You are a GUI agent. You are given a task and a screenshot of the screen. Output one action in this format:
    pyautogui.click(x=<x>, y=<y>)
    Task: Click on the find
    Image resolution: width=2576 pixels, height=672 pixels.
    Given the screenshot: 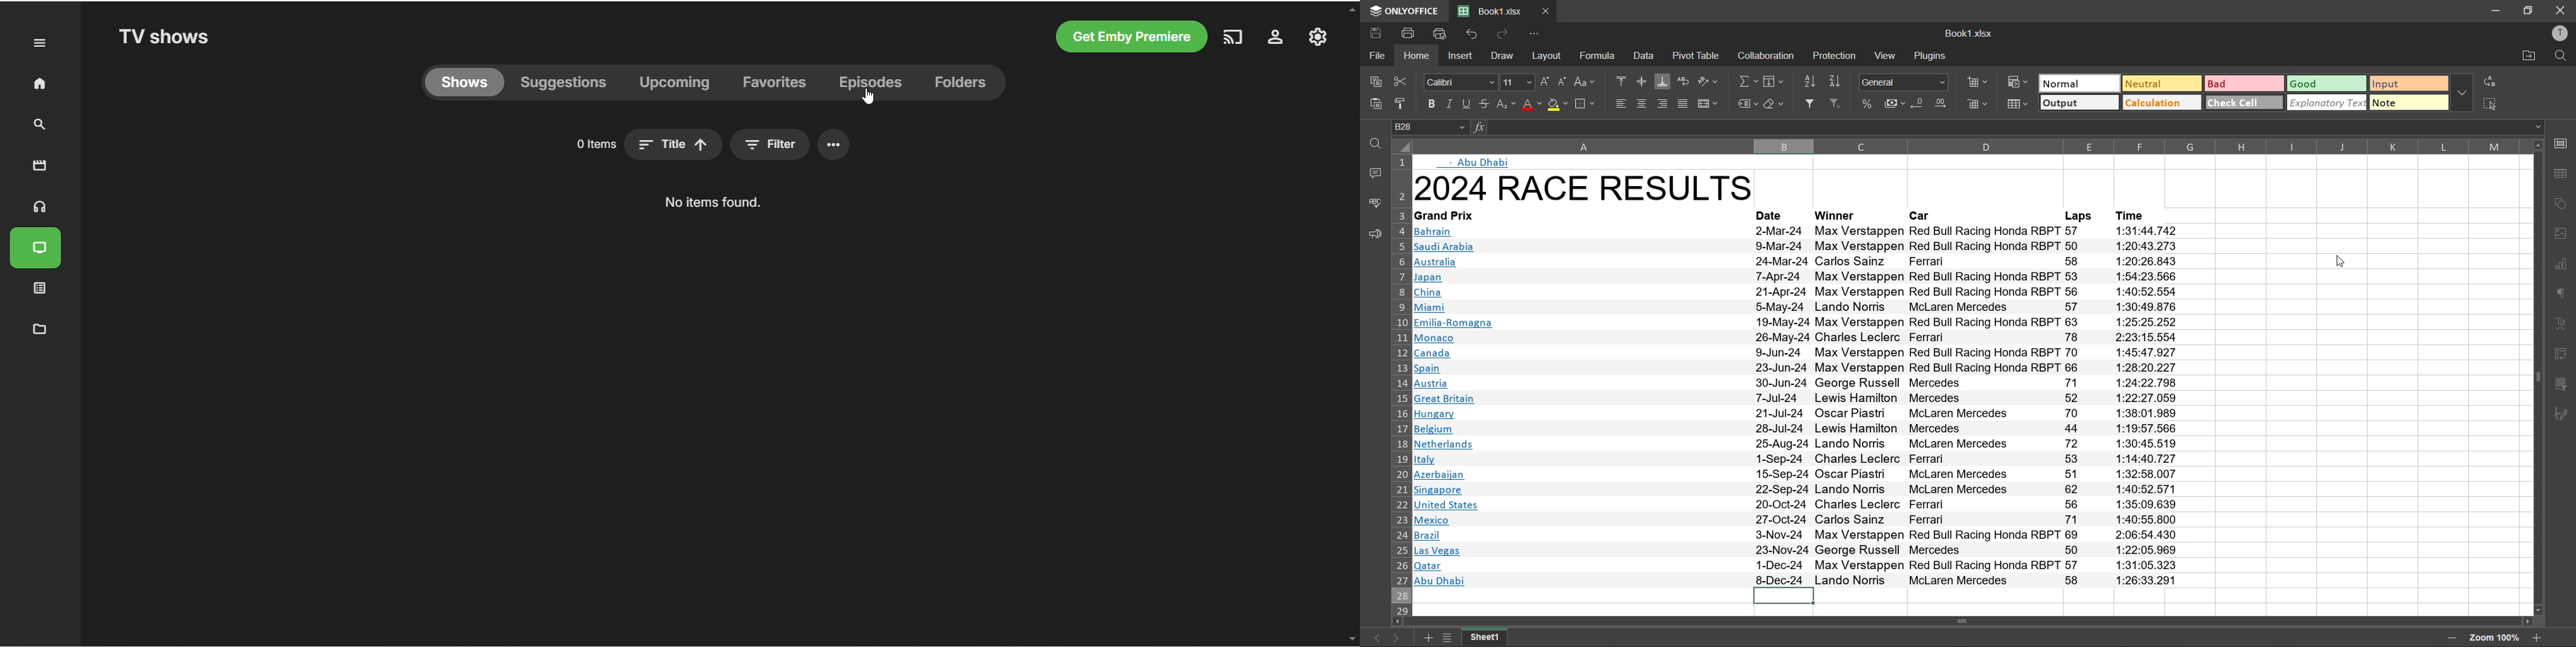 What is the action you would take?
    pyautogui.click(x=2562, y=56)
    